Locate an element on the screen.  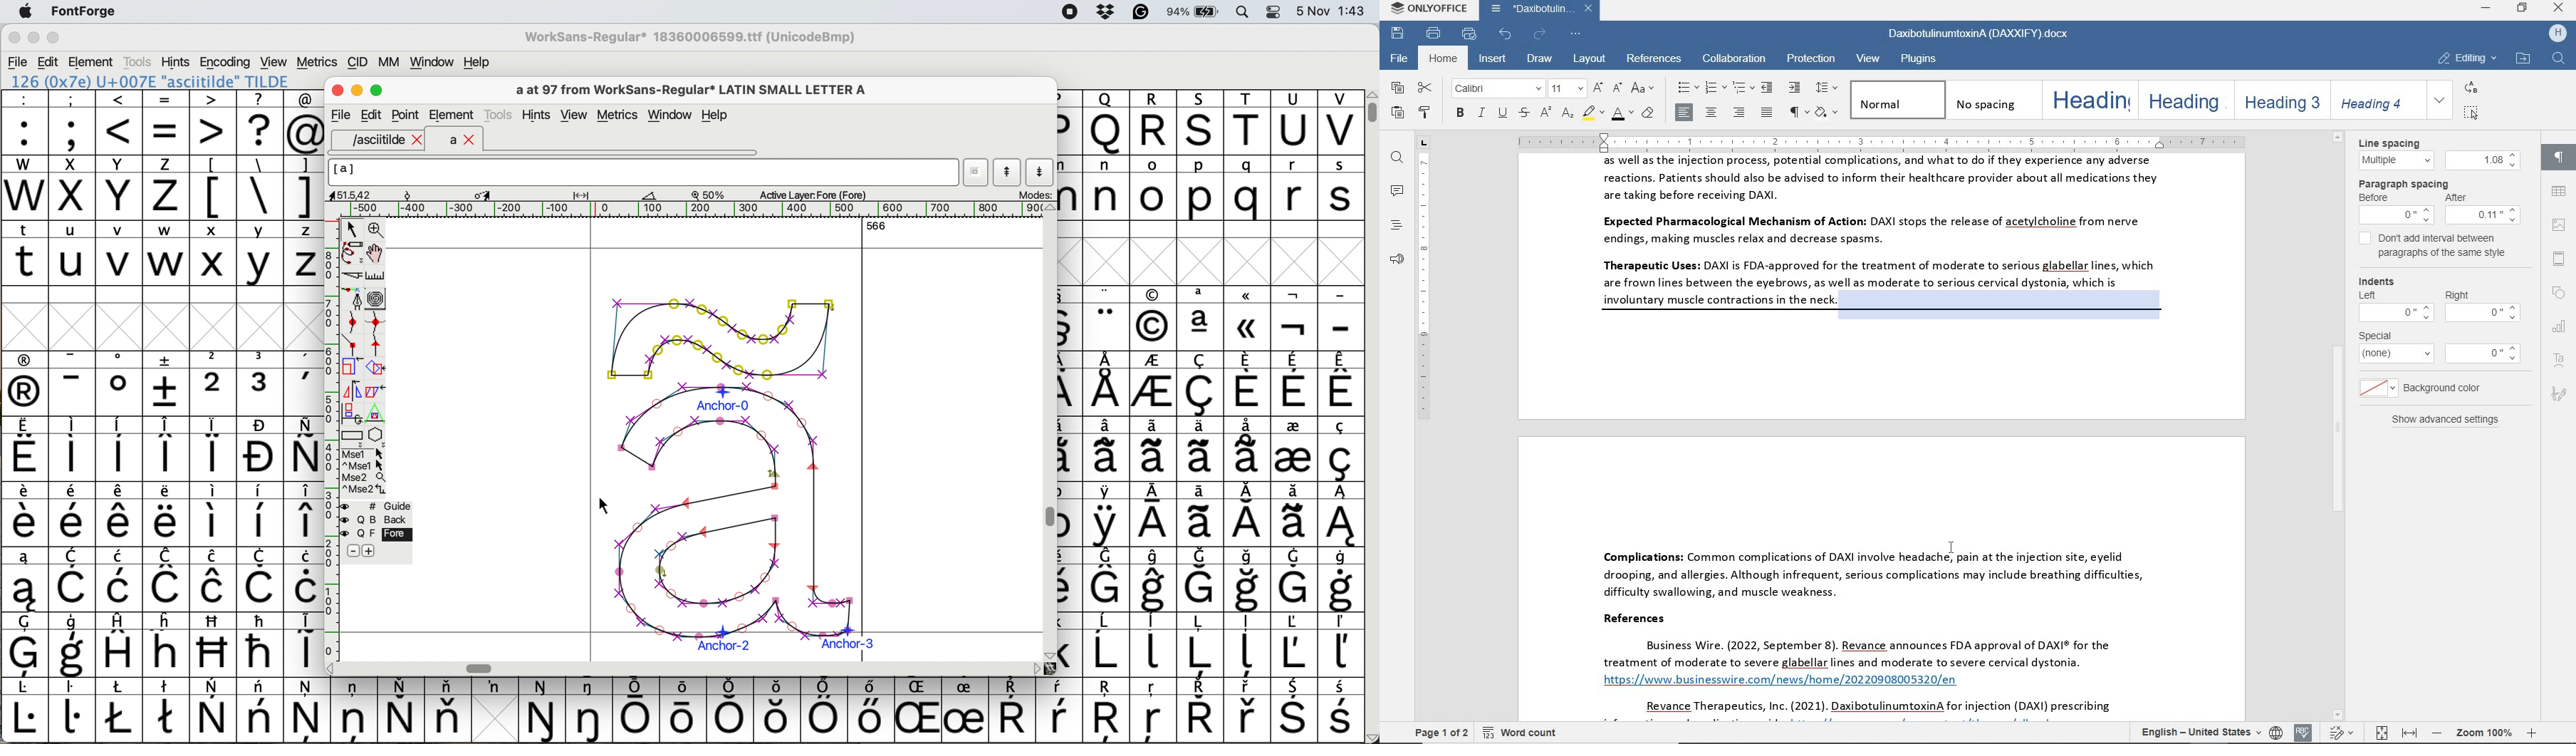
show next letter is located at coordinates (1042, 172).